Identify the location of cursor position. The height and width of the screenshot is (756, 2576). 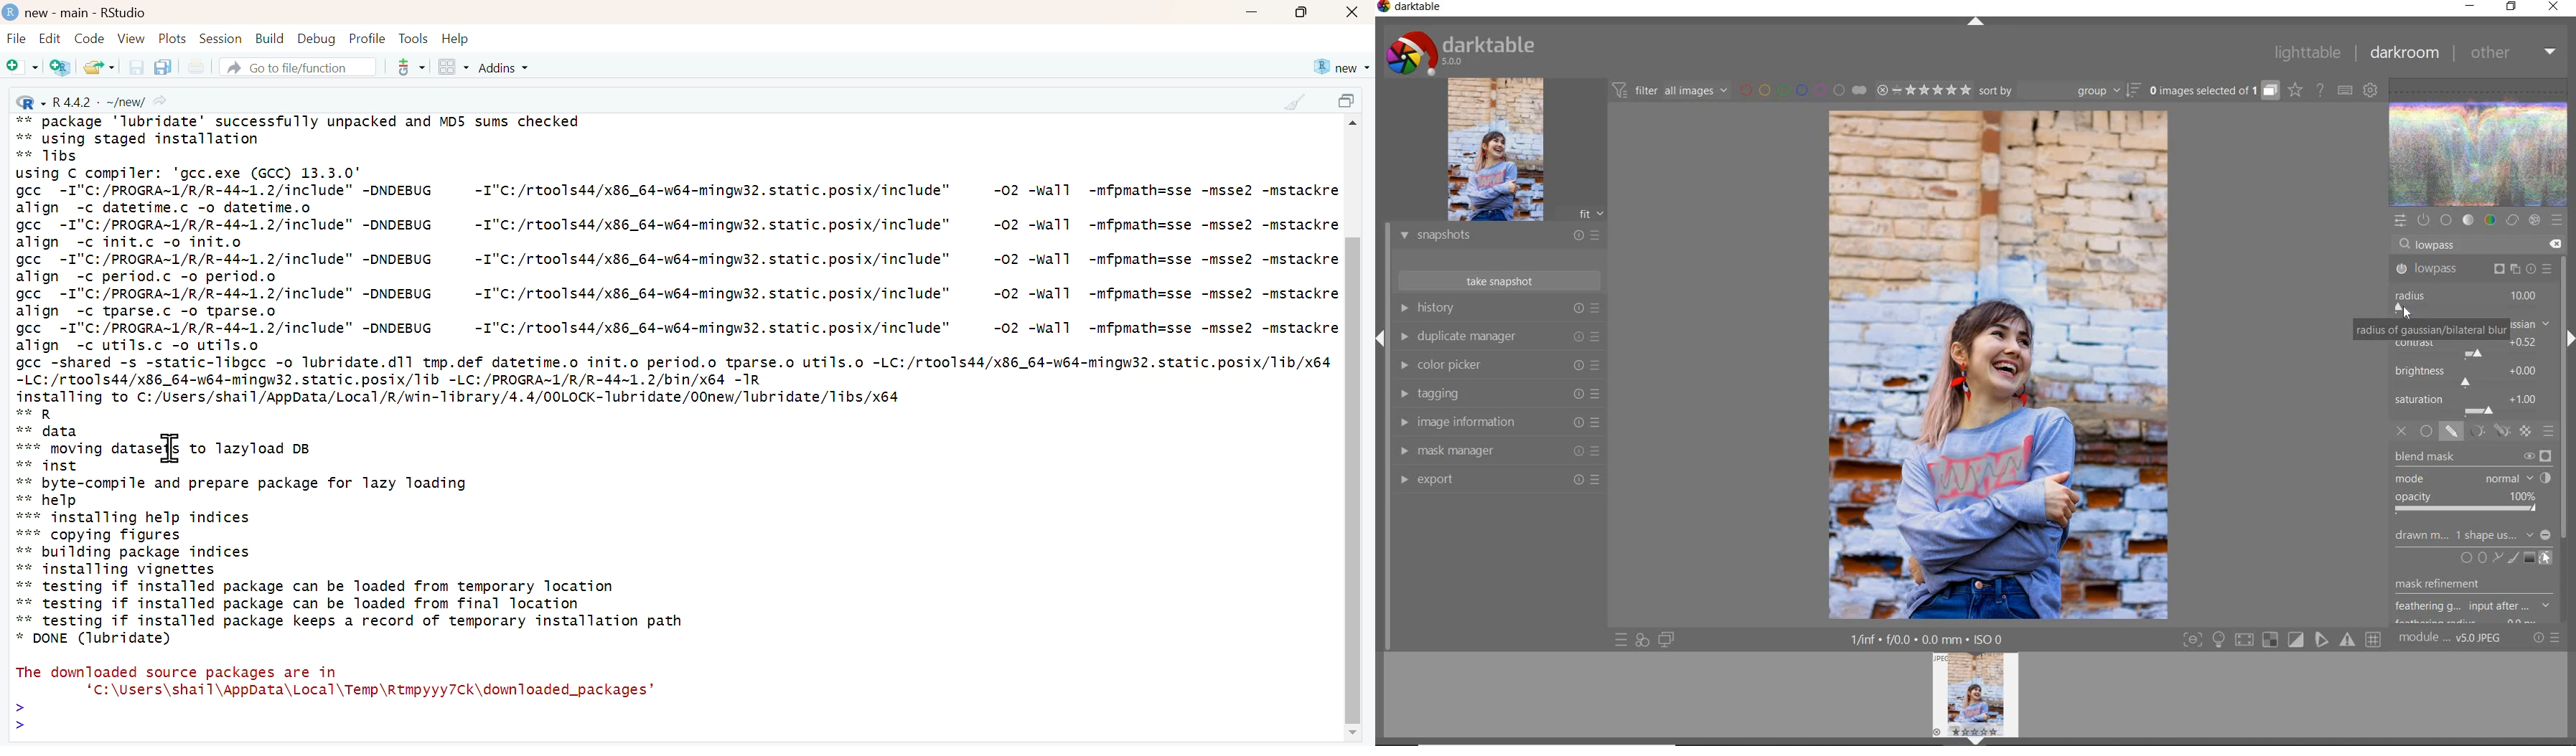
(2407, 314).